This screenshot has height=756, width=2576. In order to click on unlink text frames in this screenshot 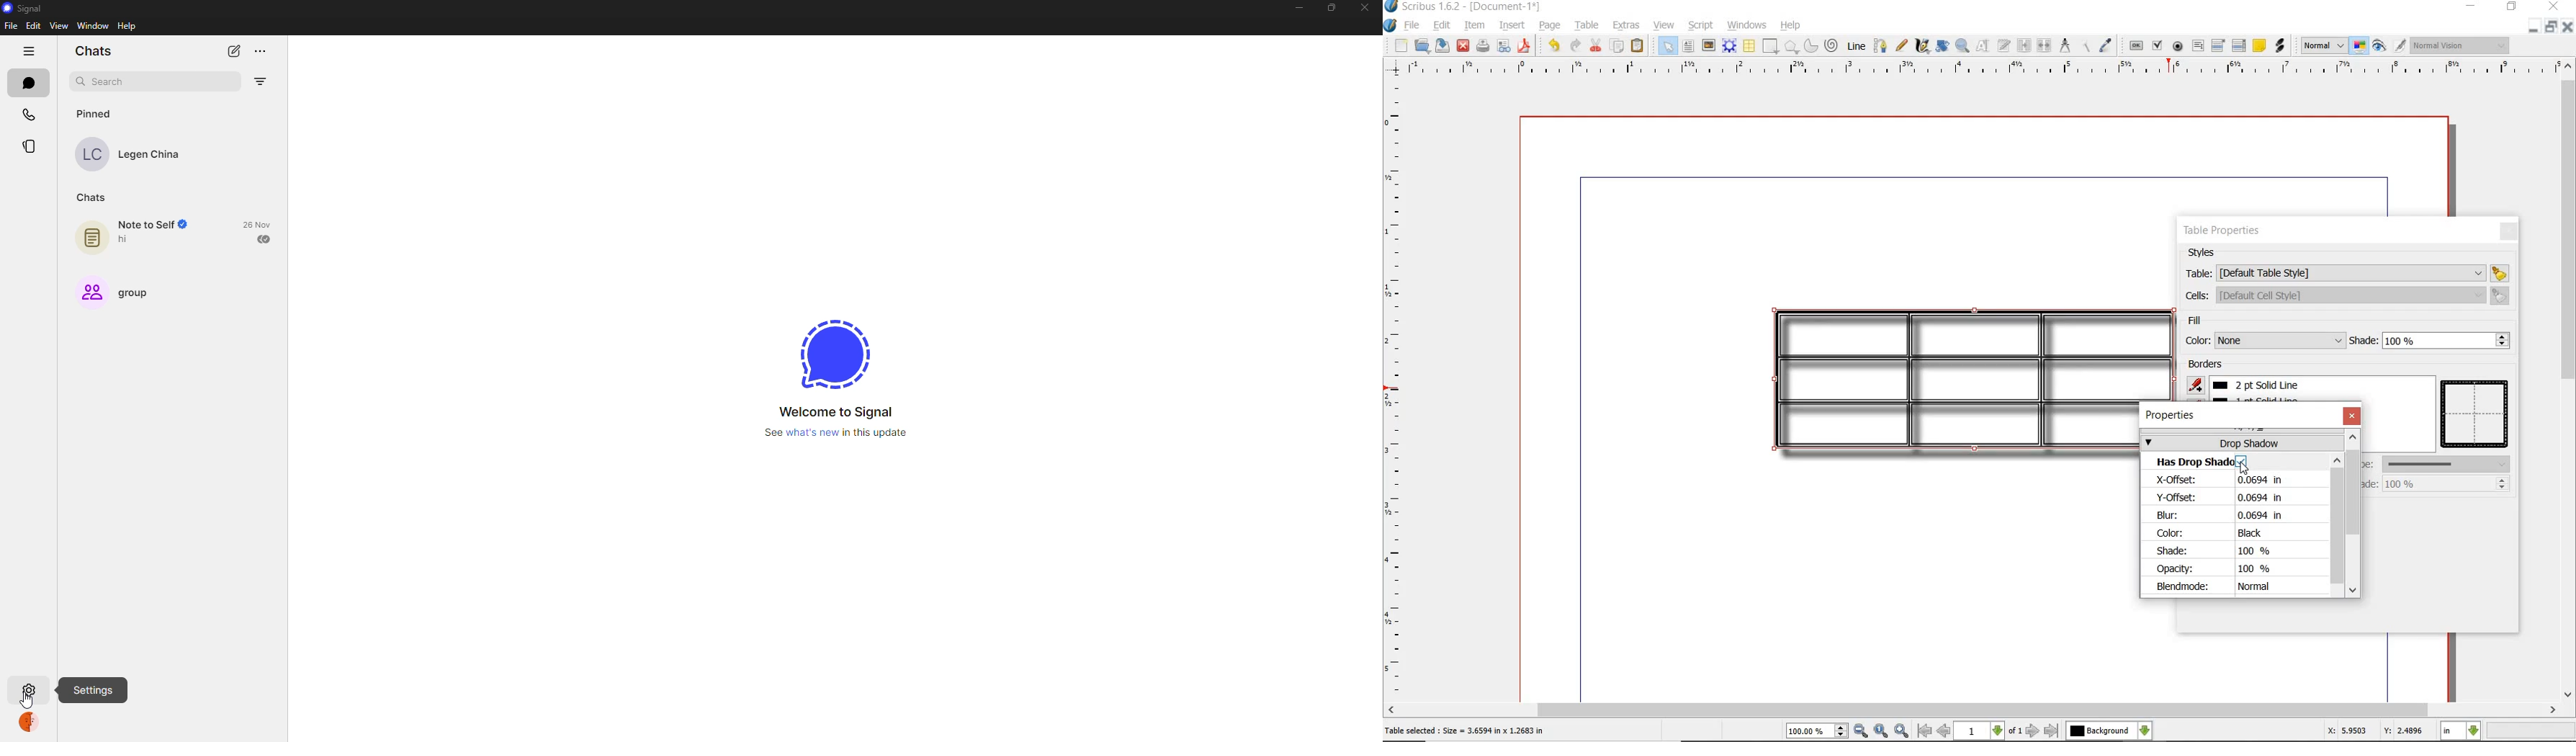, I will do `click(2045, 45)`.